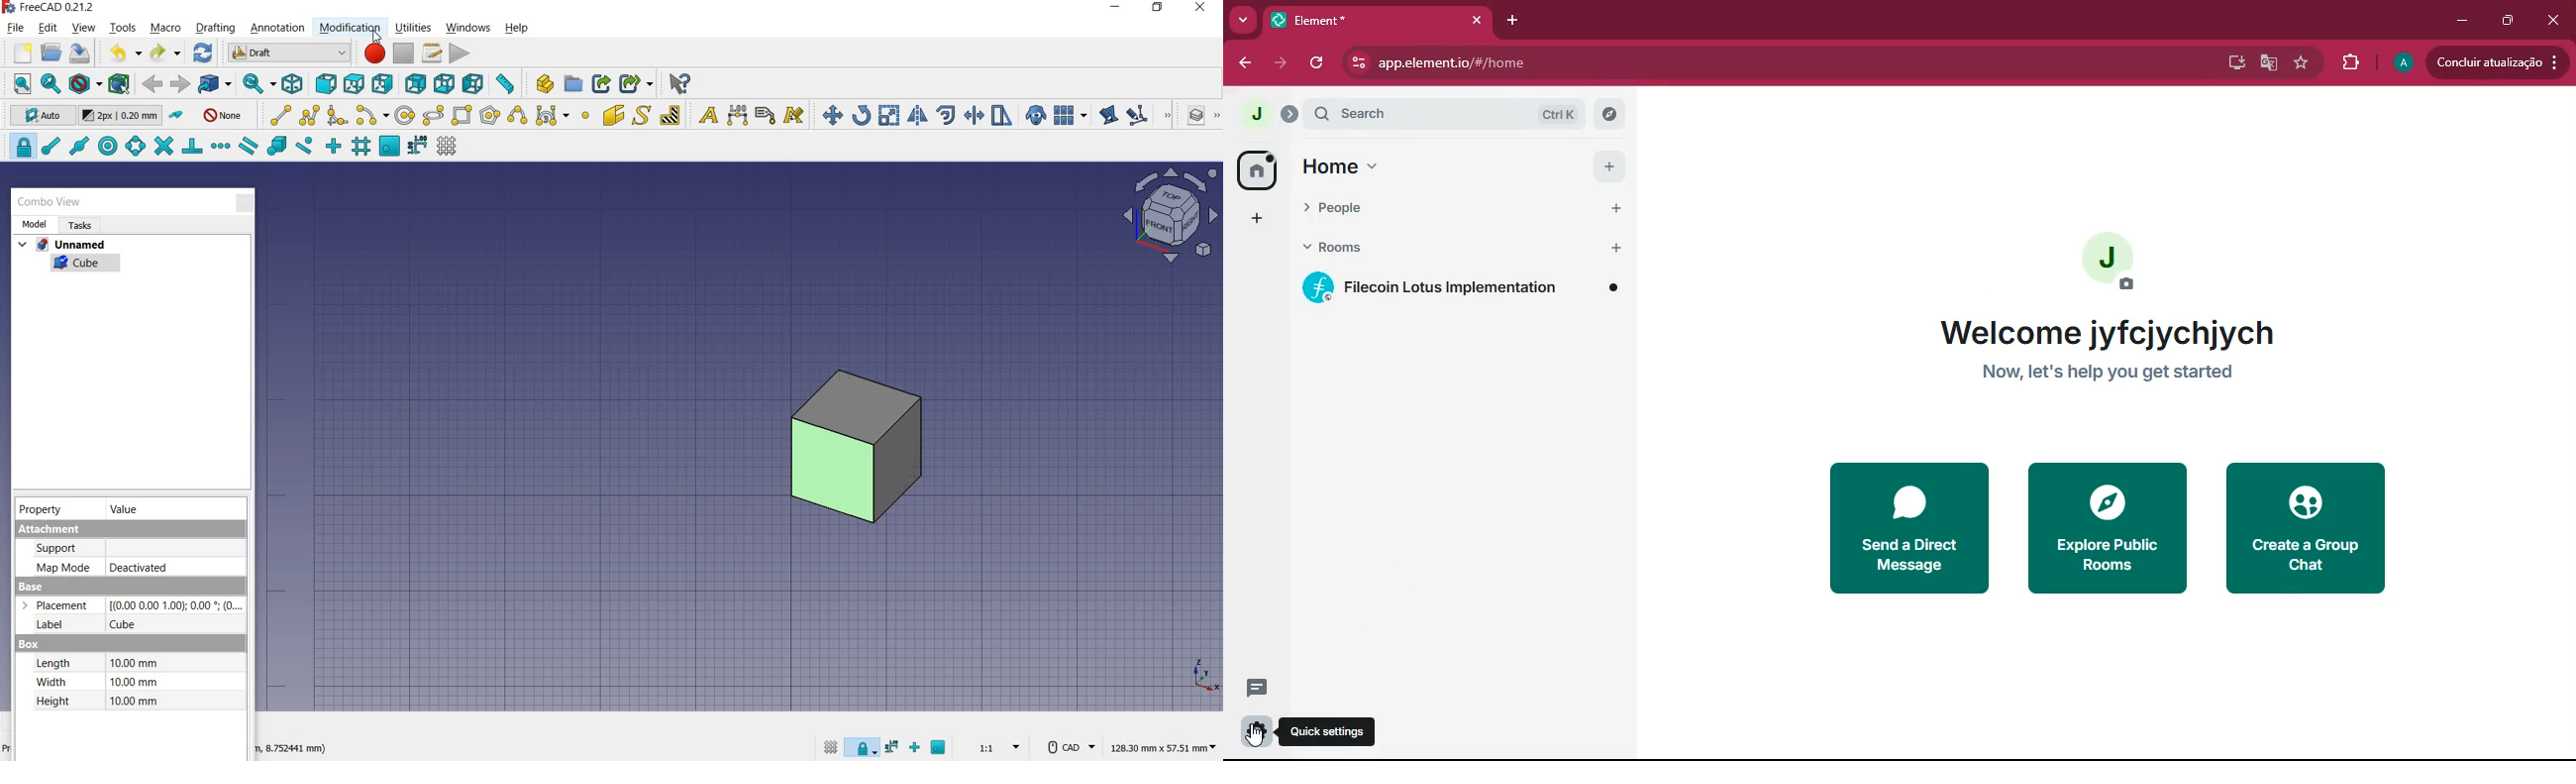 The width and height of the screenshot is (2576, 784). Describe the element at coordinates (80, 147) in the screenshot. I see `snap midpoint` at that location.